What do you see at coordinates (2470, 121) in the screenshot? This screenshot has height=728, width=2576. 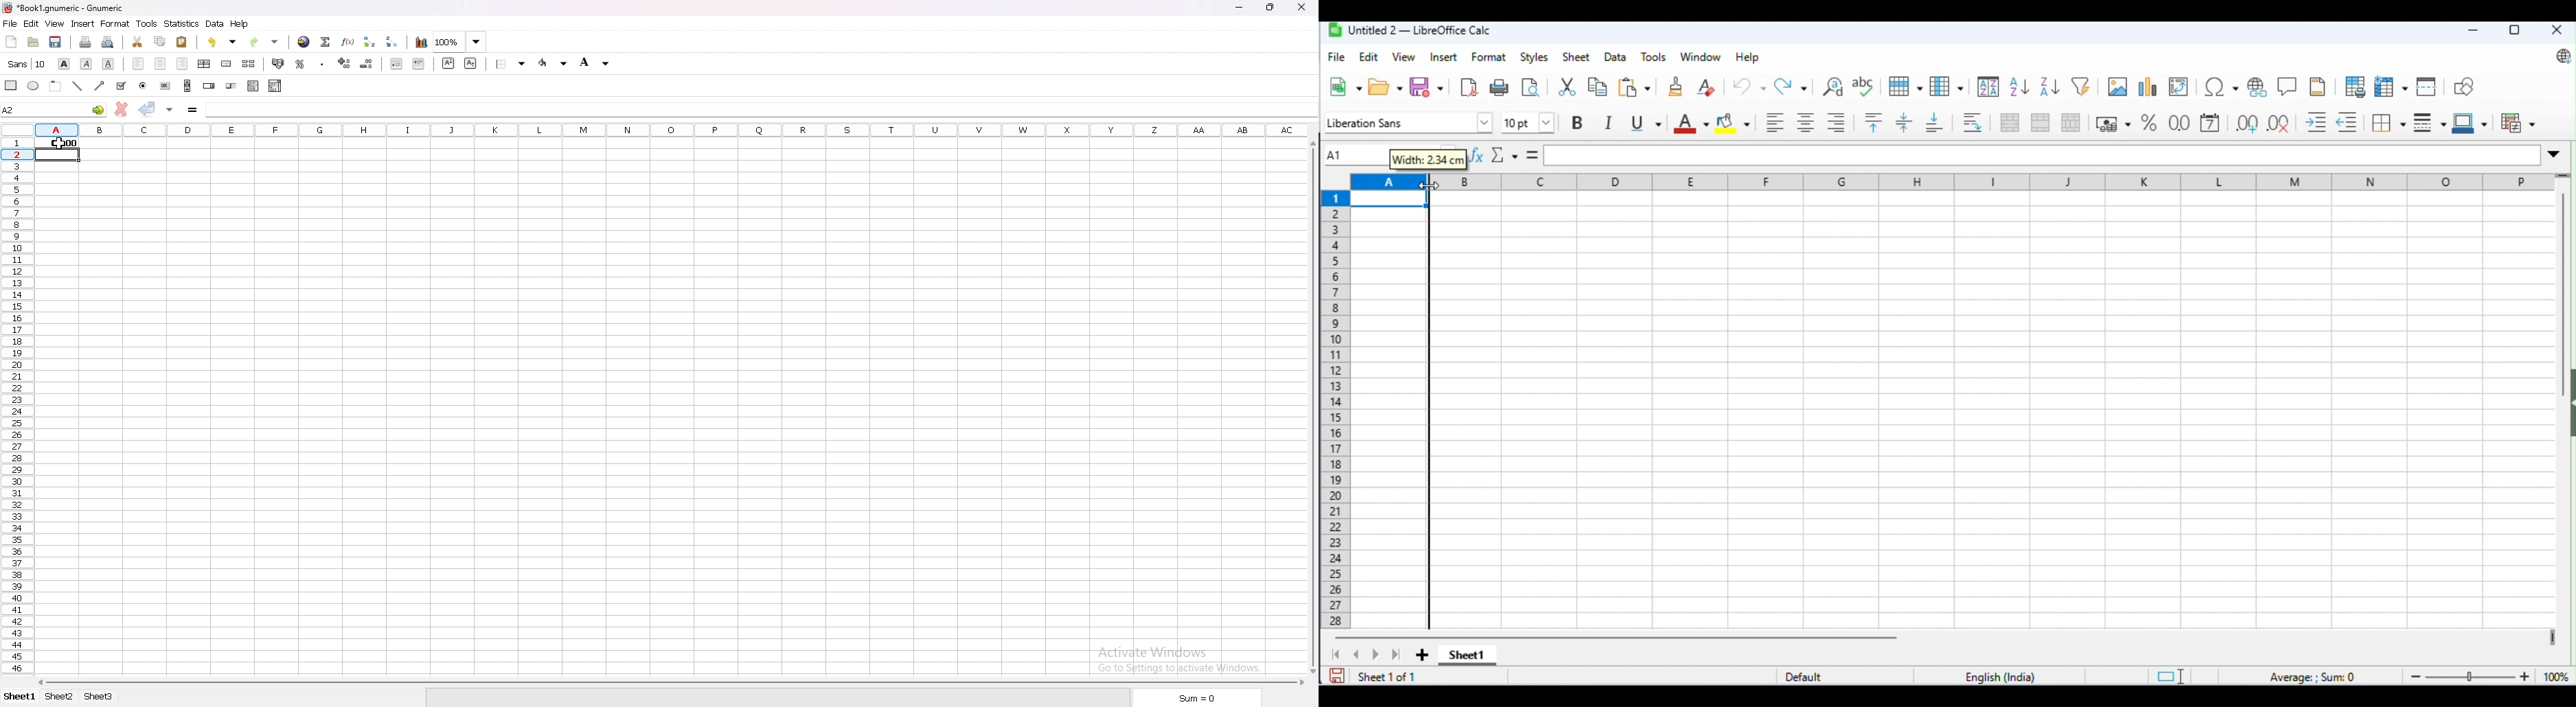 I see `border color` at bounding box center [2470, 121].